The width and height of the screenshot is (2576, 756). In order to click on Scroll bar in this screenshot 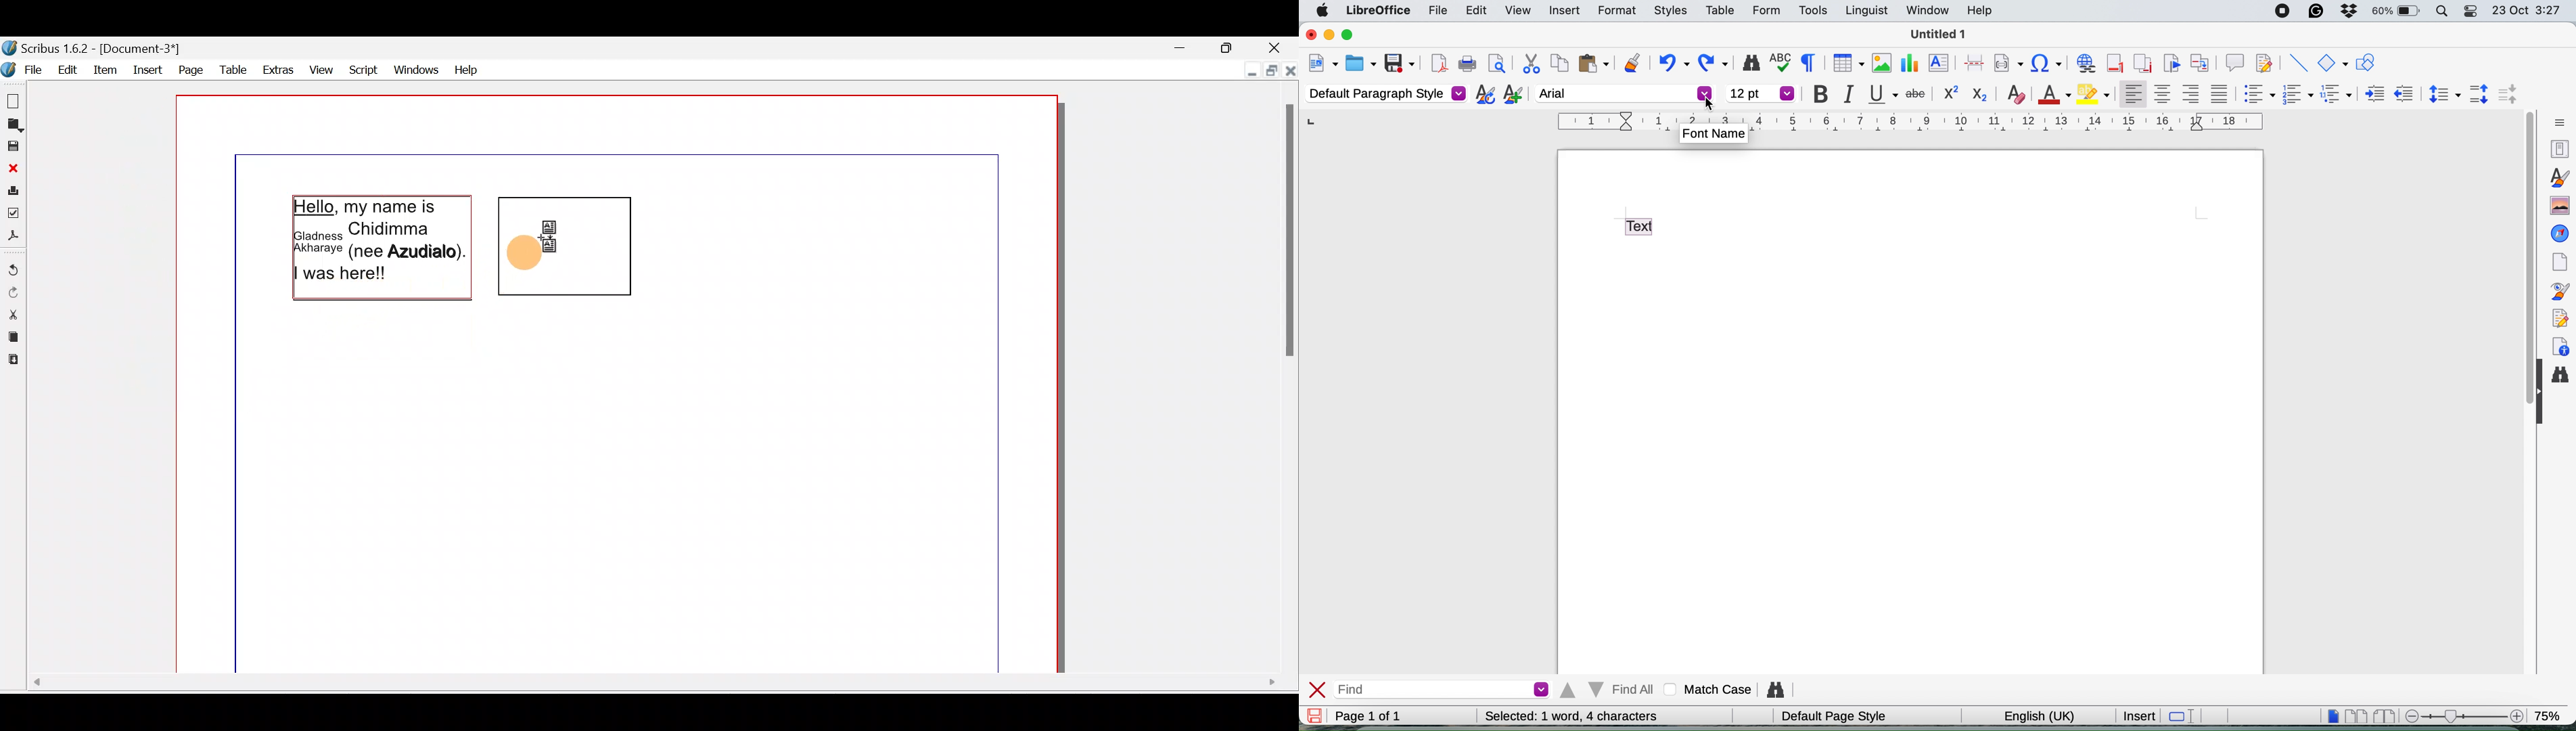, I will do `click(651, 688)`.